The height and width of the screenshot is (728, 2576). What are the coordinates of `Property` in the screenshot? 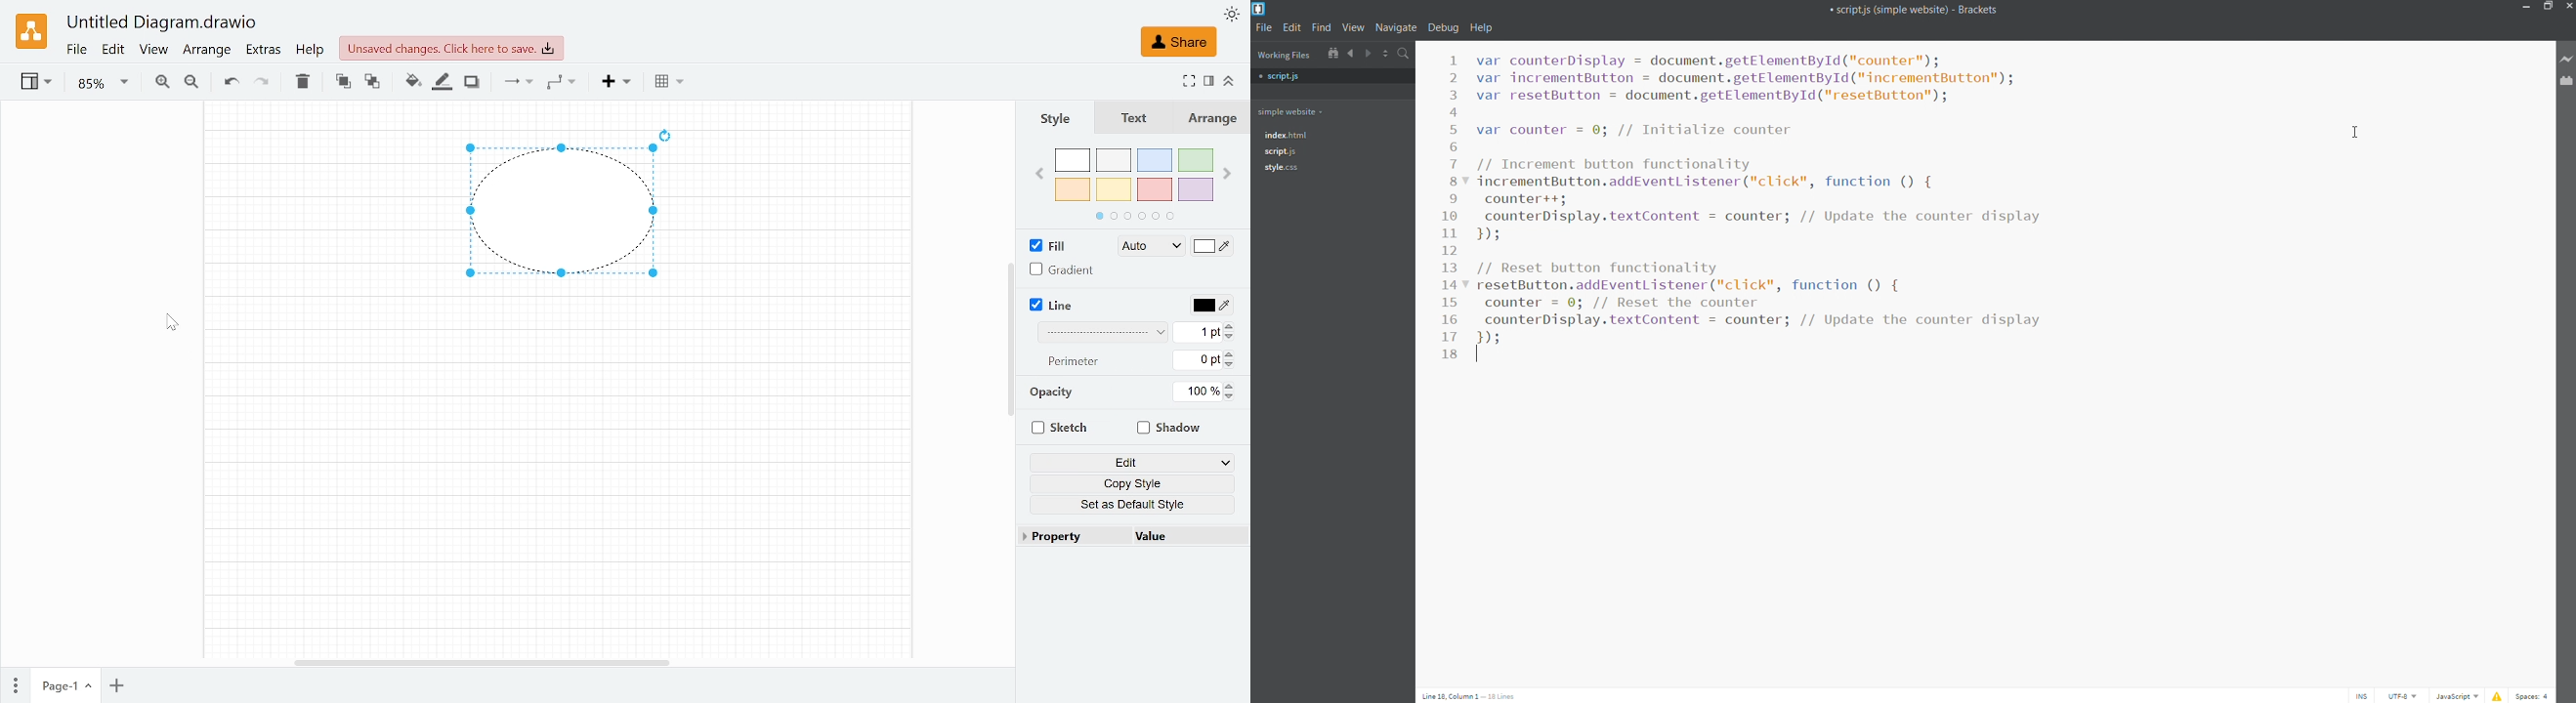 It's located at (1070, 537).